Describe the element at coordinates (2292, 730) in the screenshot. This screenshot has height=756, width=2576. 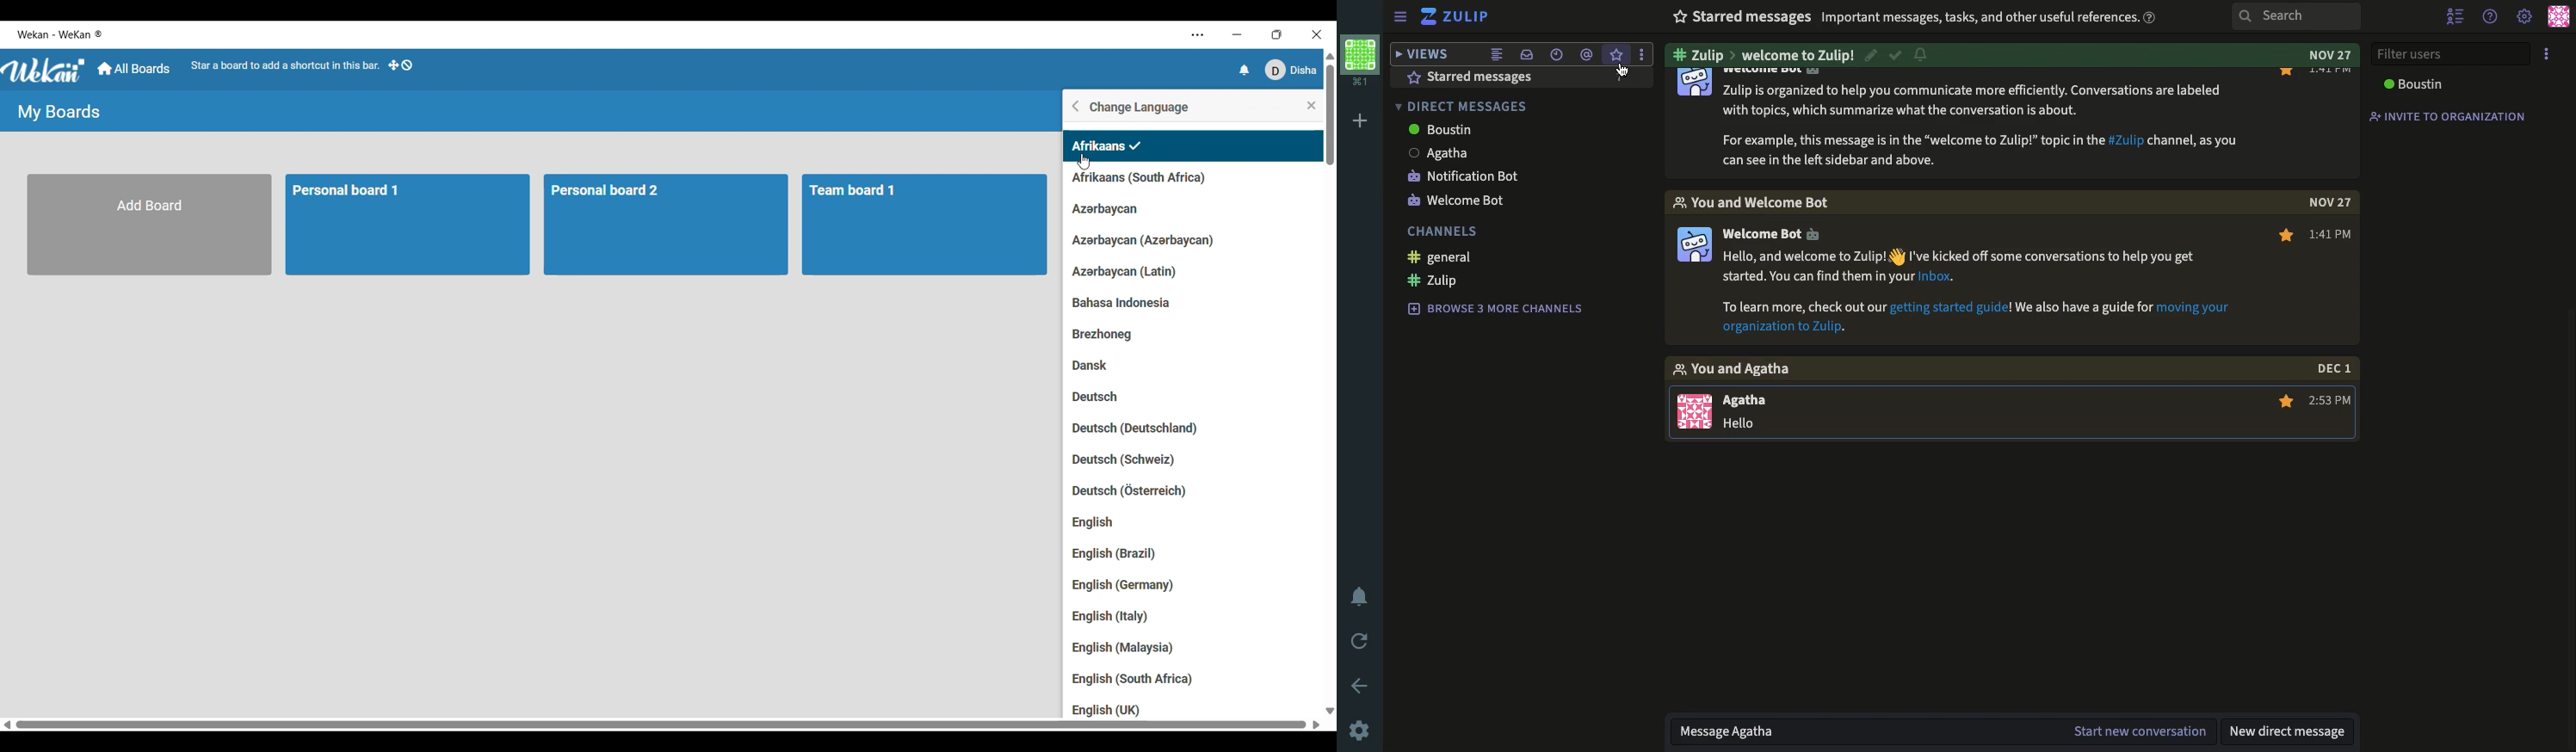
I see `new dm` at that location.